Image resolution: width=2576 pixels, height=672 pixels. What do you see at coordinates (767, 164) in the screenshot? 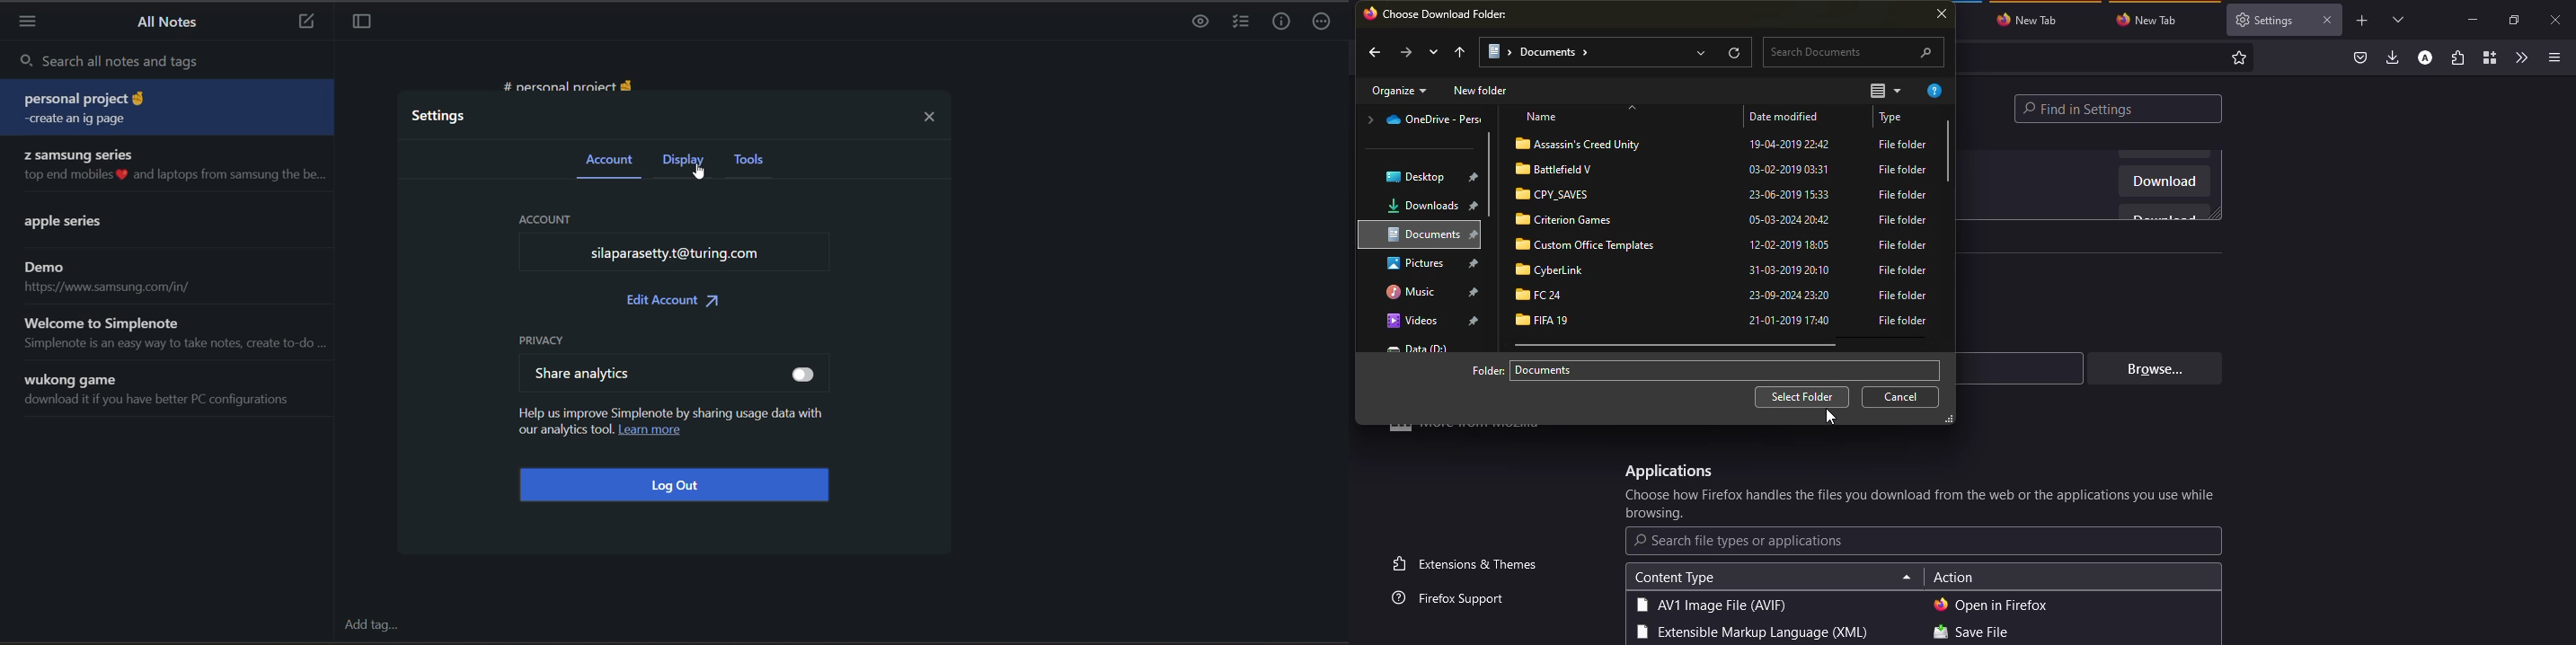
I see `tools` at bounding box center [767, 164].